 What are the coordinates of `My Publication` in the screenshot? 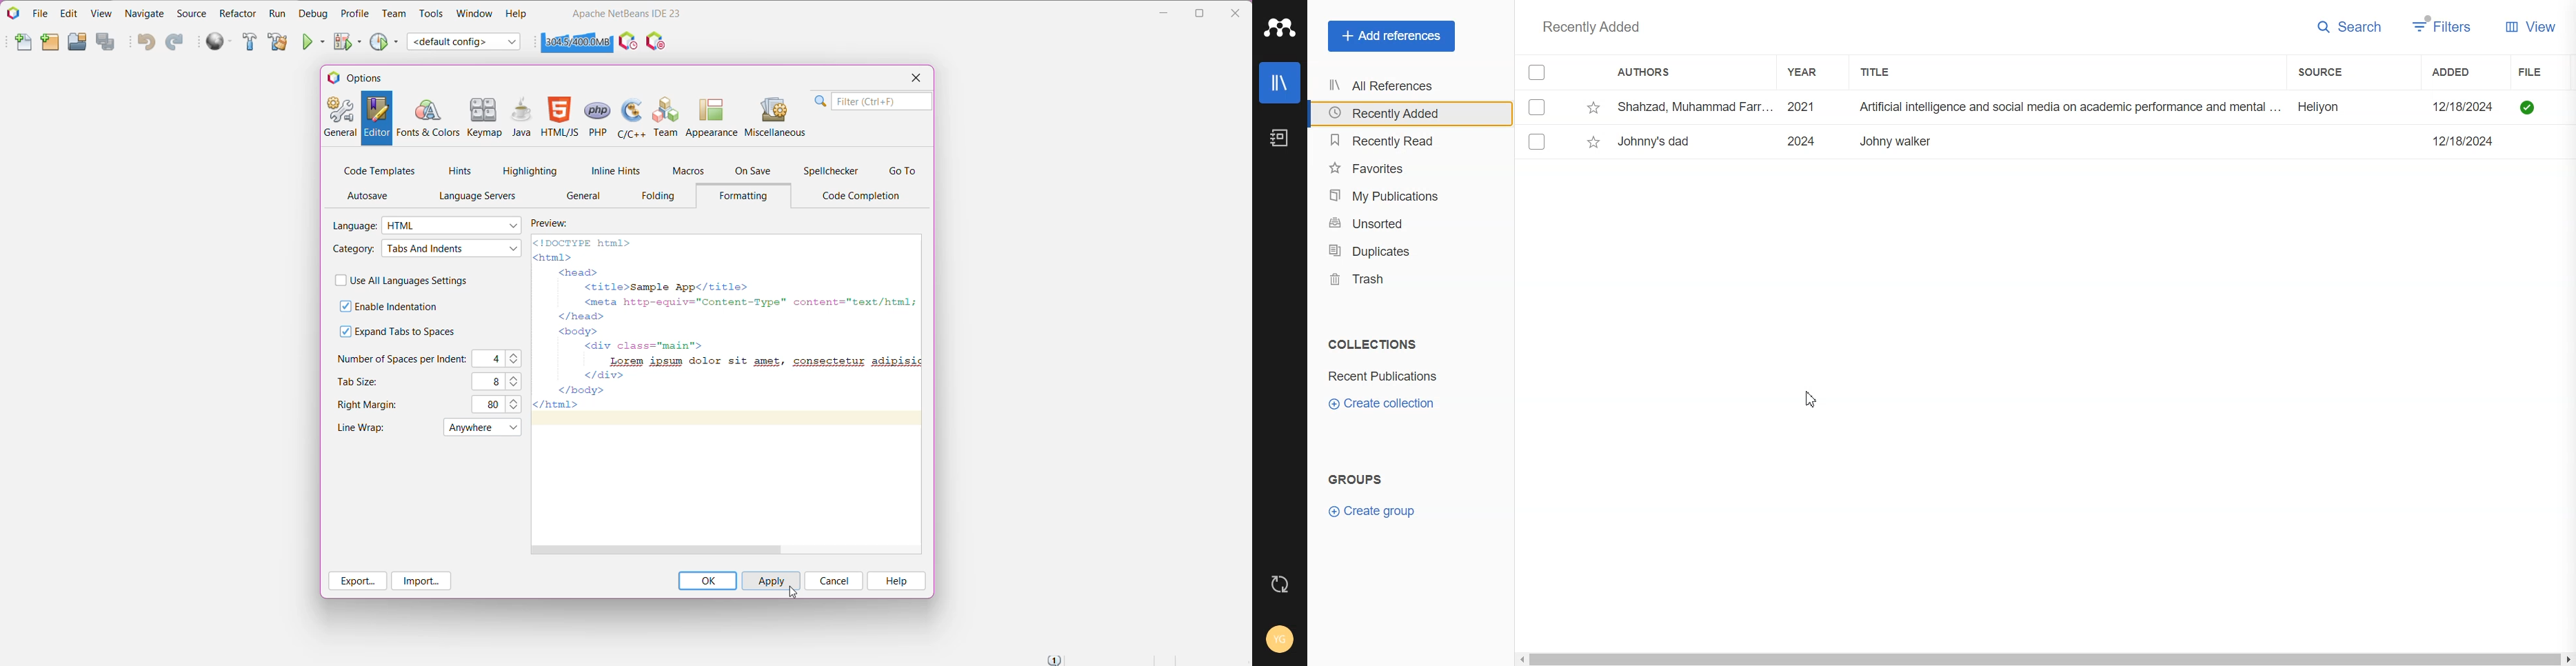 It's located at (1407, 196).